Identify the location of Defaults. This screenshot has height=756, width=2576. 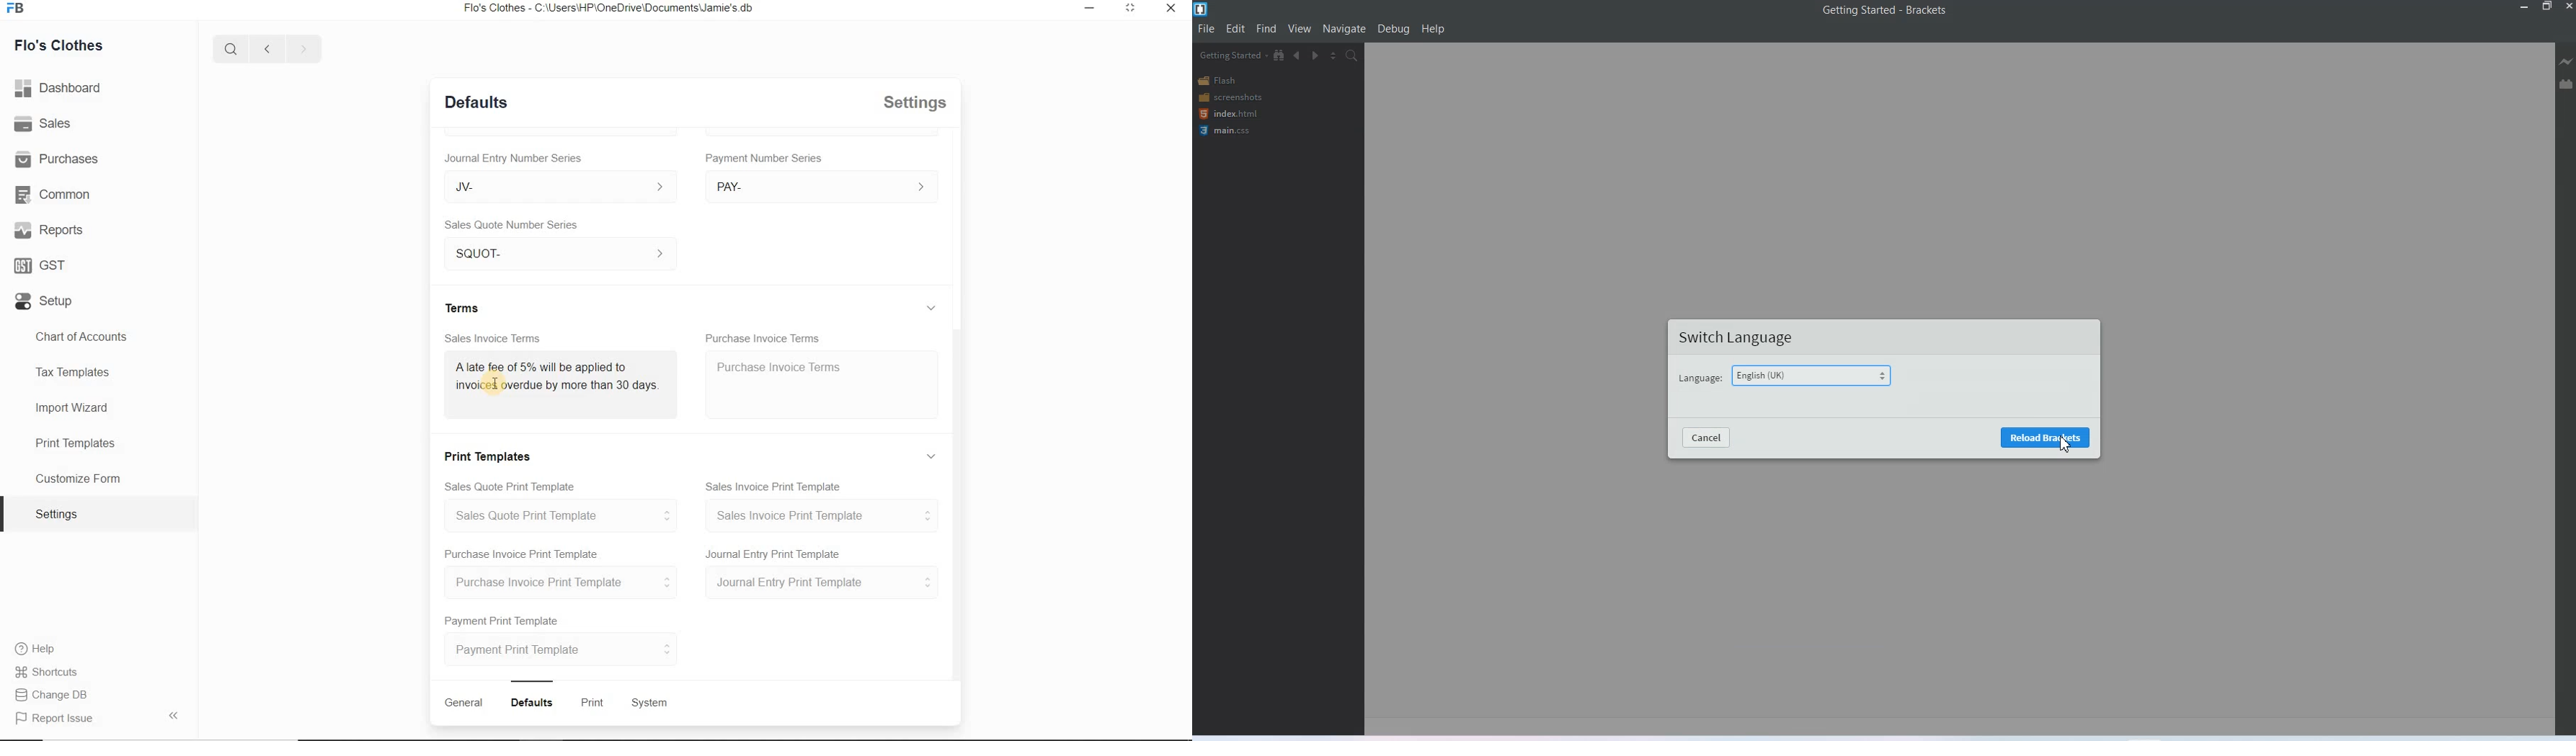
(534, 703).